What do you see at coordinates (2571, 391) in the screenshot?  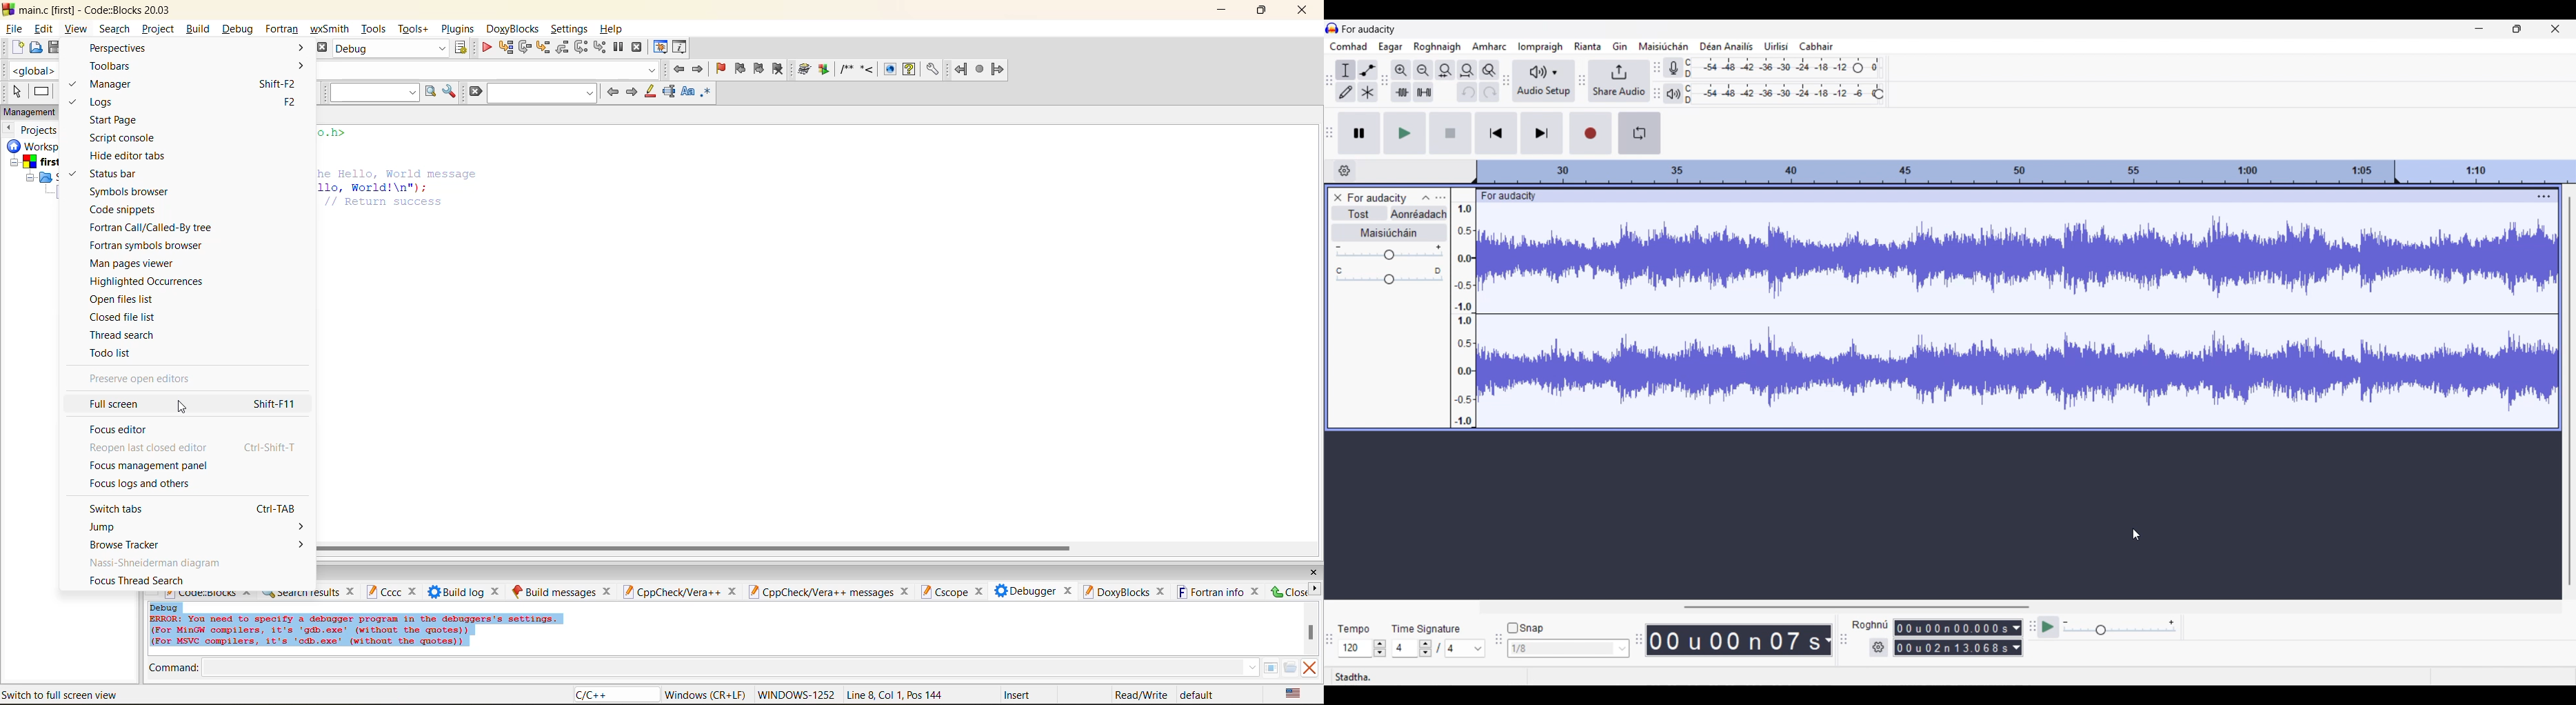 I see `Vertical slide bar` at bounding box center [2571, 391].